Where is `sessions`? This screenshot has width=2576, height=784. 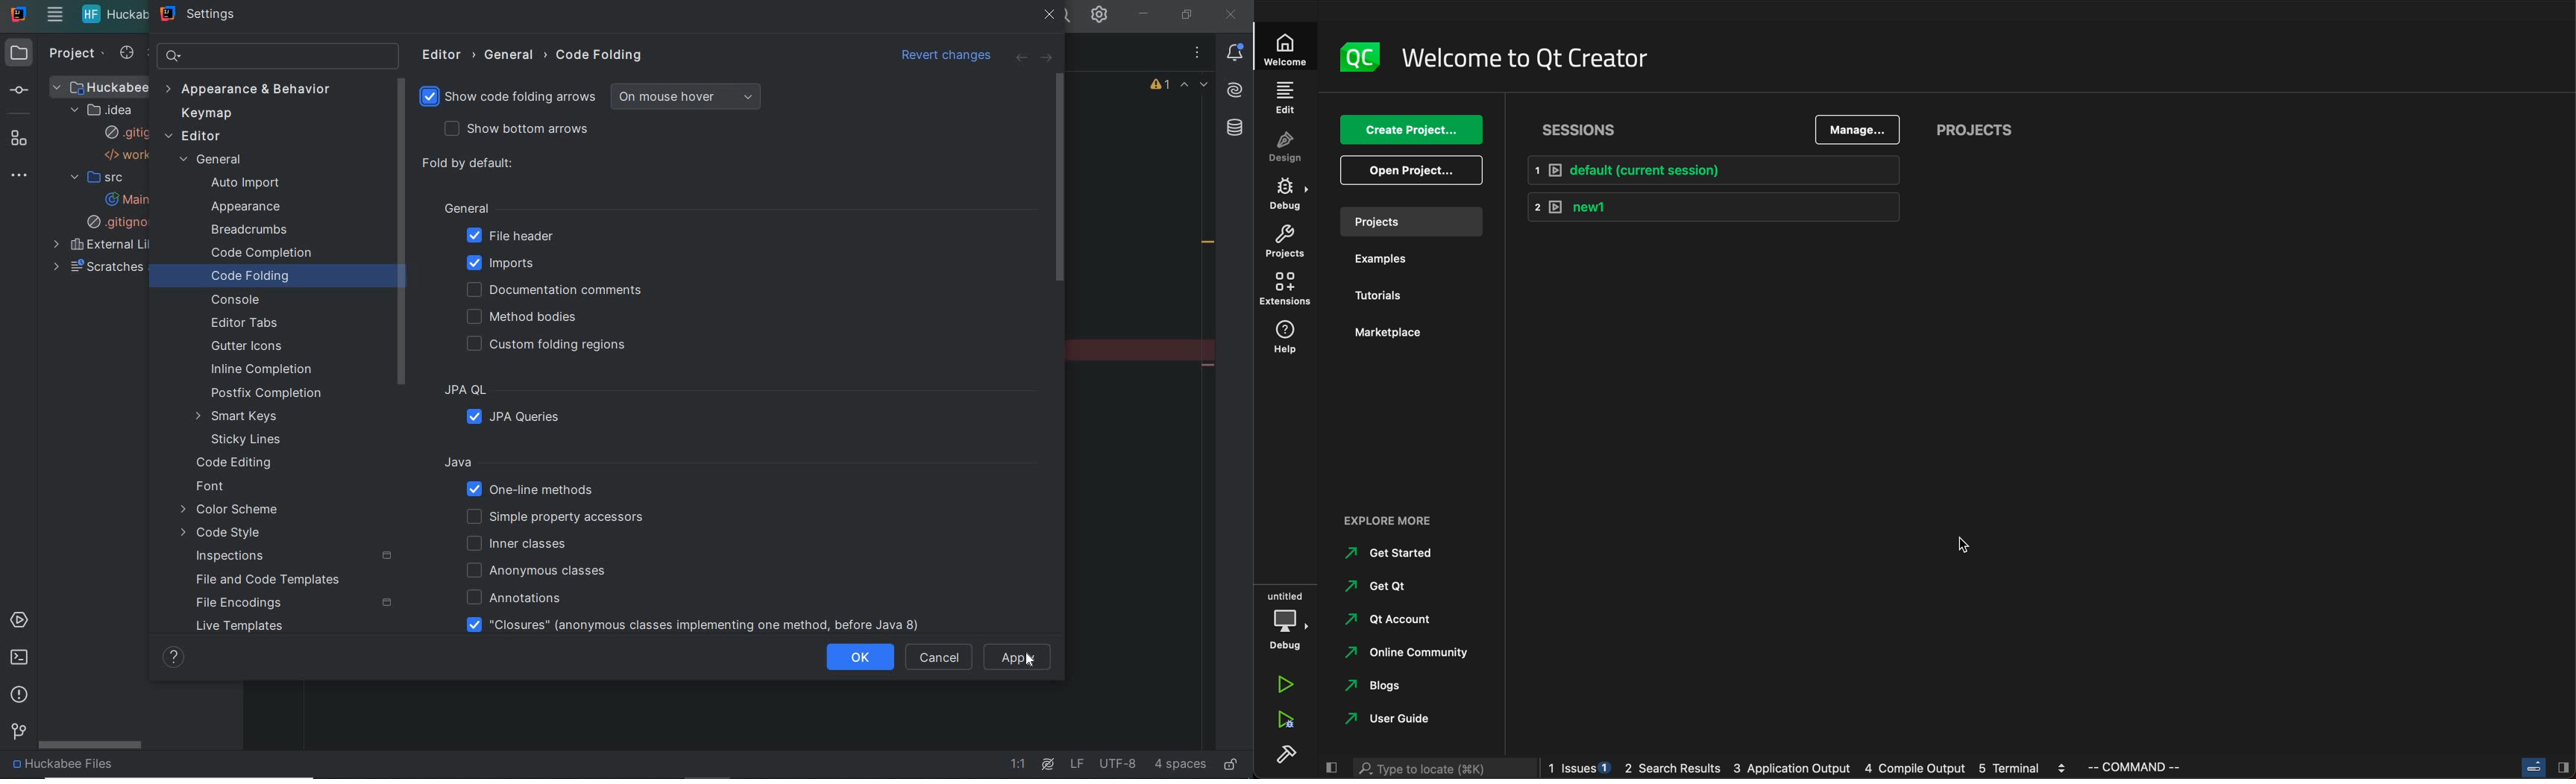 sessions is located at coordinates (1589, 131).